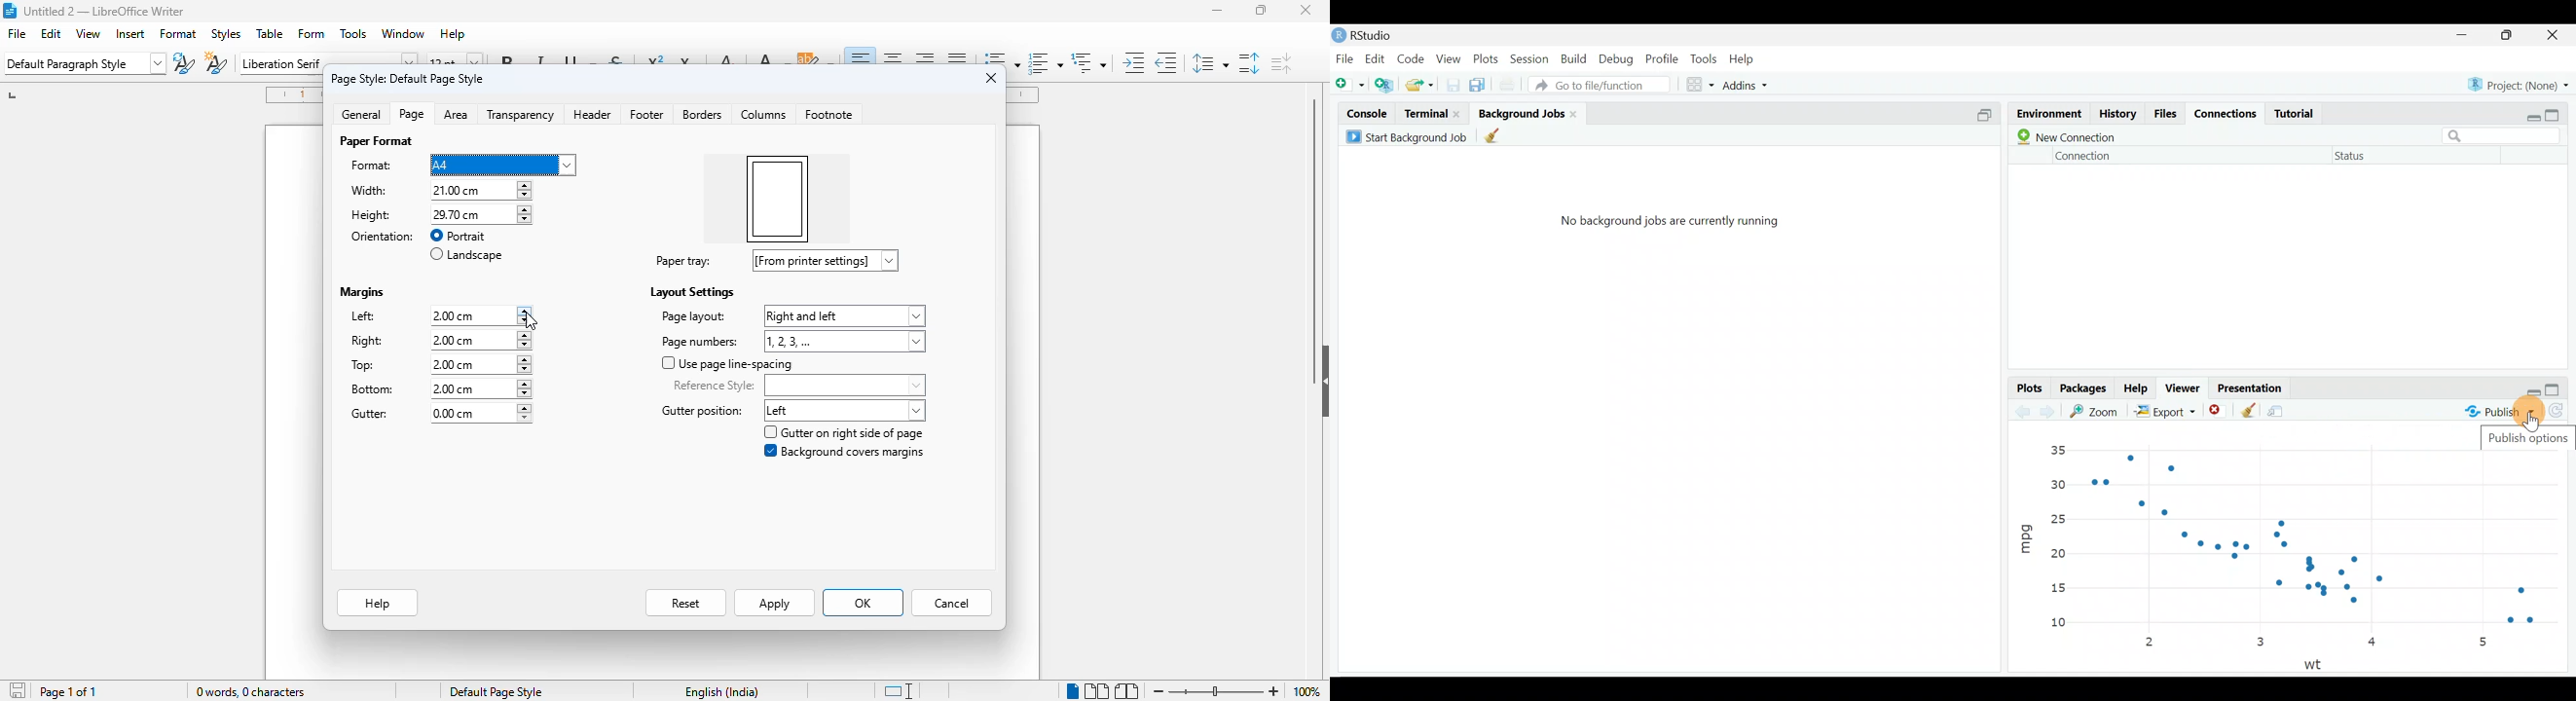 This screenshot has width=2576, height=728. Describe the element at coordinates (1382, 33) in the screenshot. I see `RStudio` at that location.